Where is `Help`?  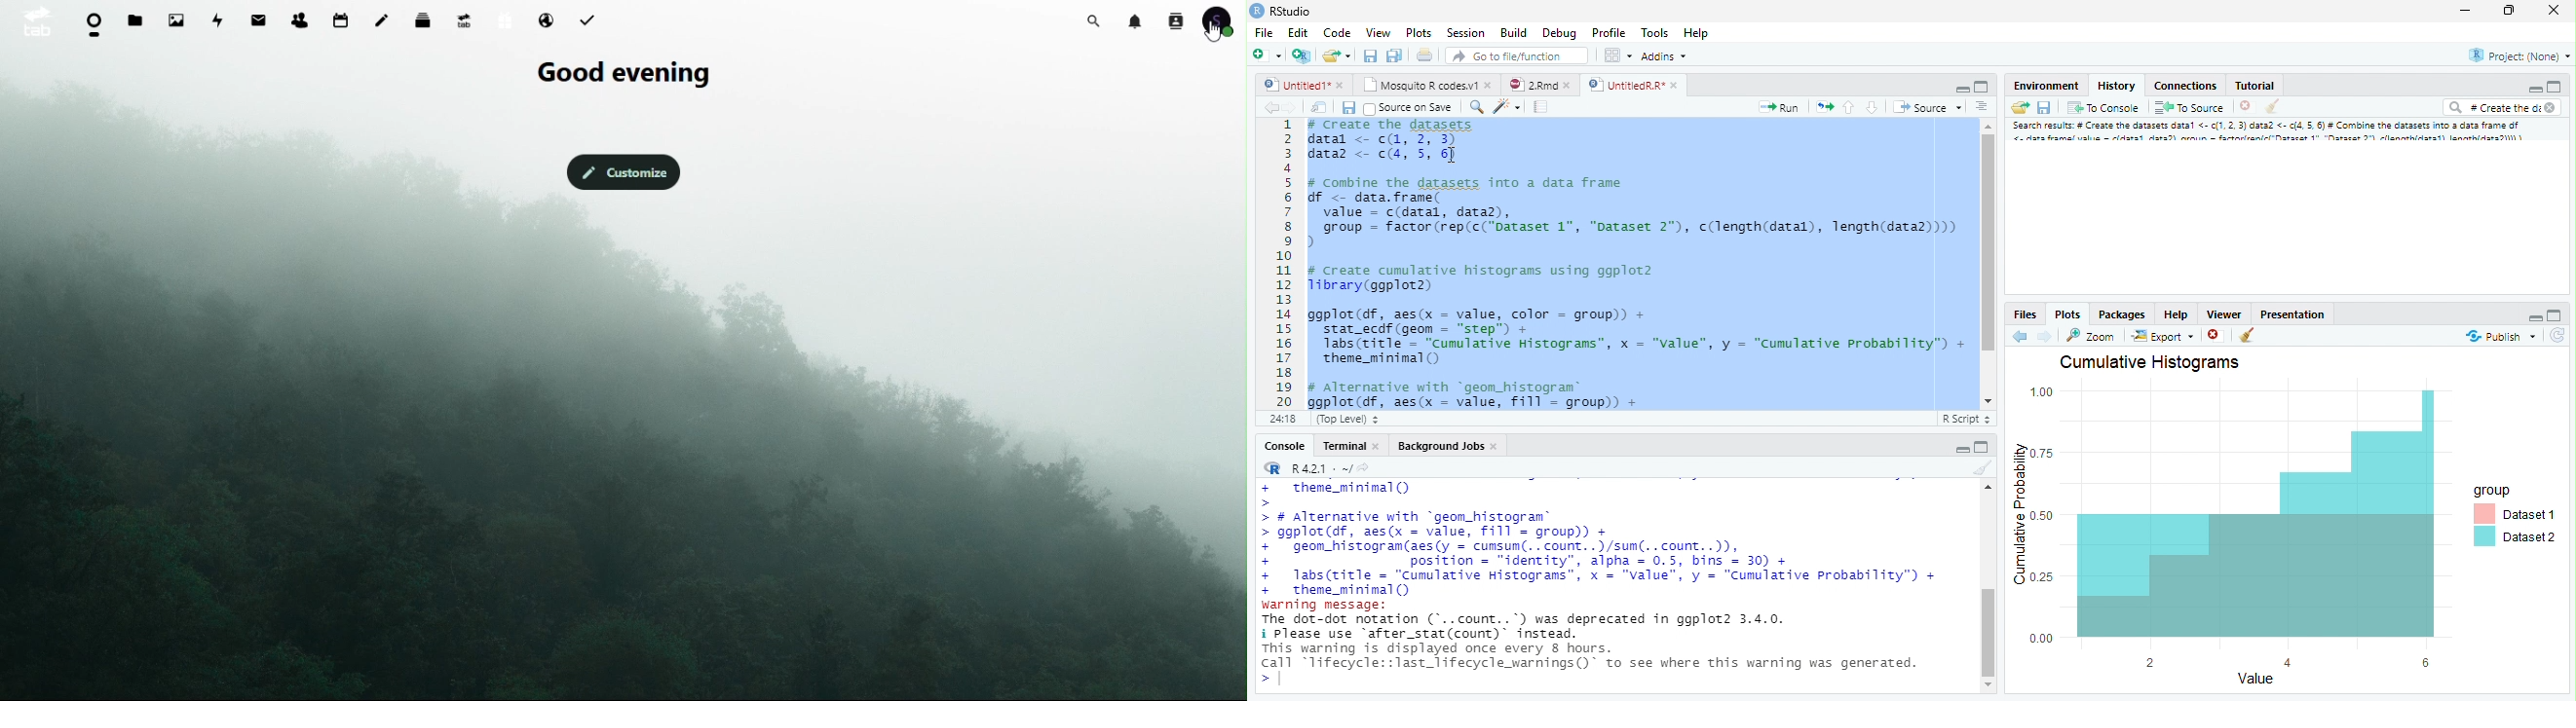
Help is located at coordinates (2176, 314).